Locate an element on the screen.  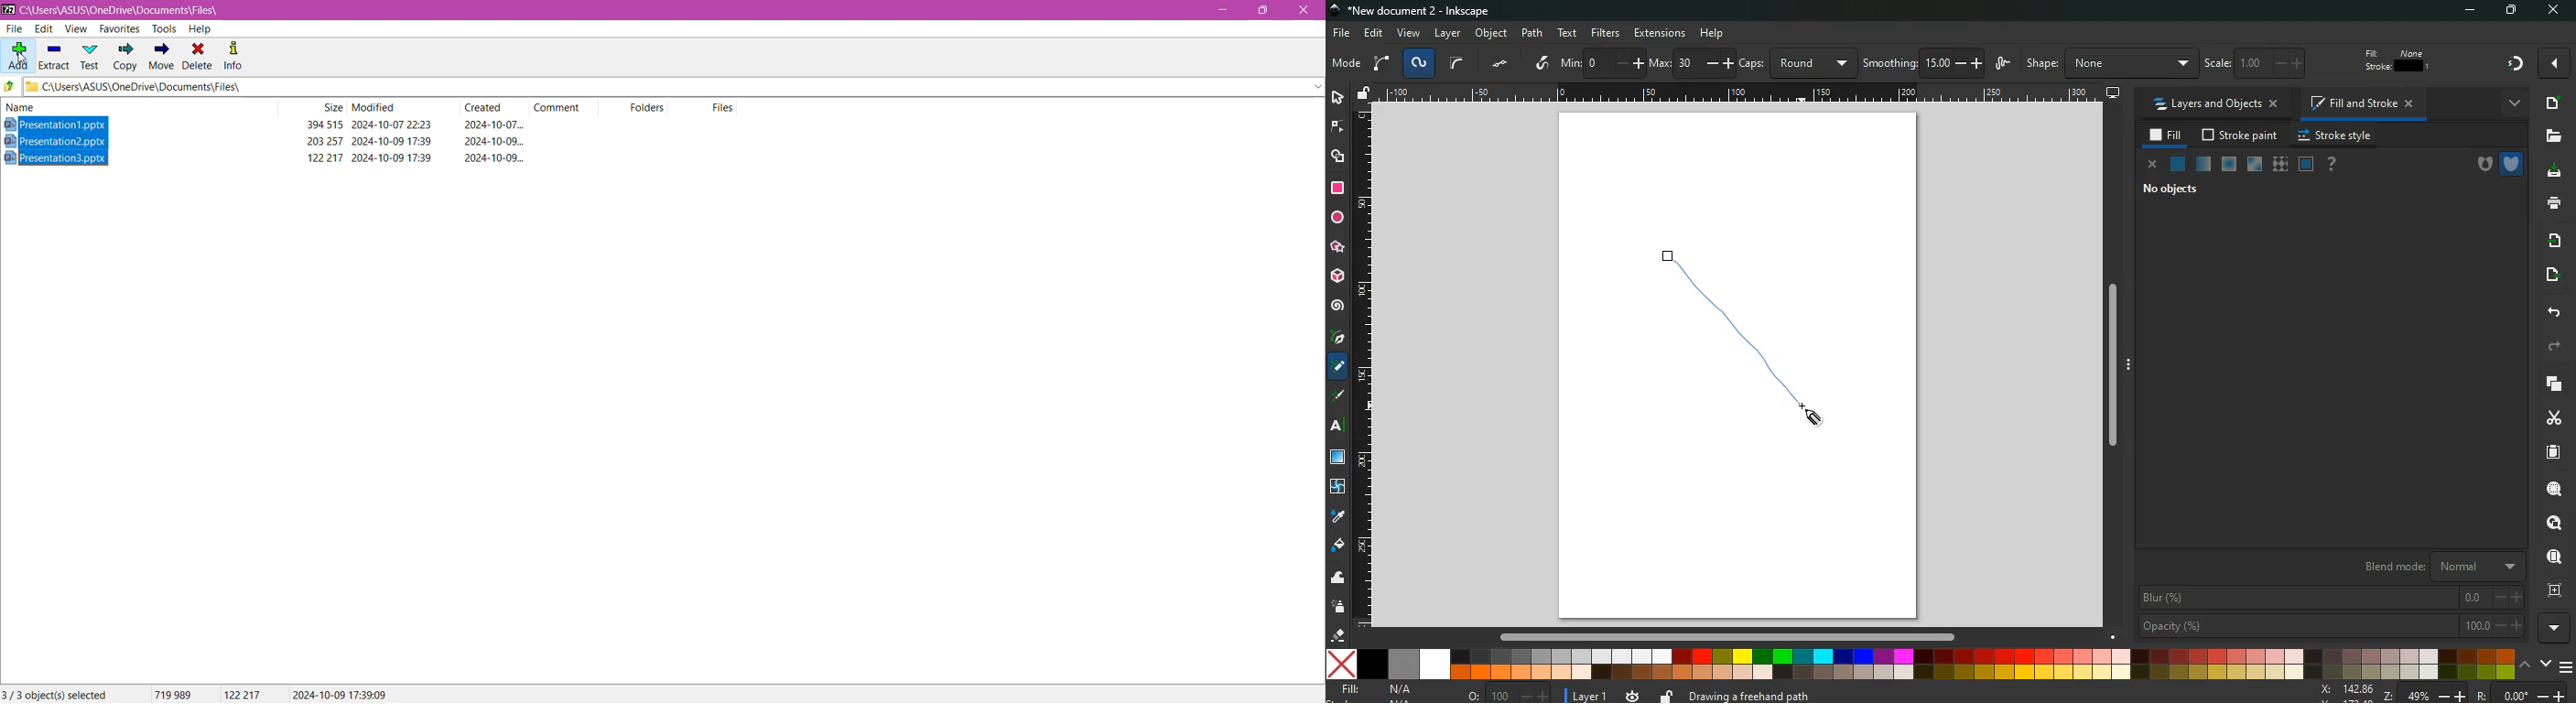
edge is located at coordinates (1337, 129).